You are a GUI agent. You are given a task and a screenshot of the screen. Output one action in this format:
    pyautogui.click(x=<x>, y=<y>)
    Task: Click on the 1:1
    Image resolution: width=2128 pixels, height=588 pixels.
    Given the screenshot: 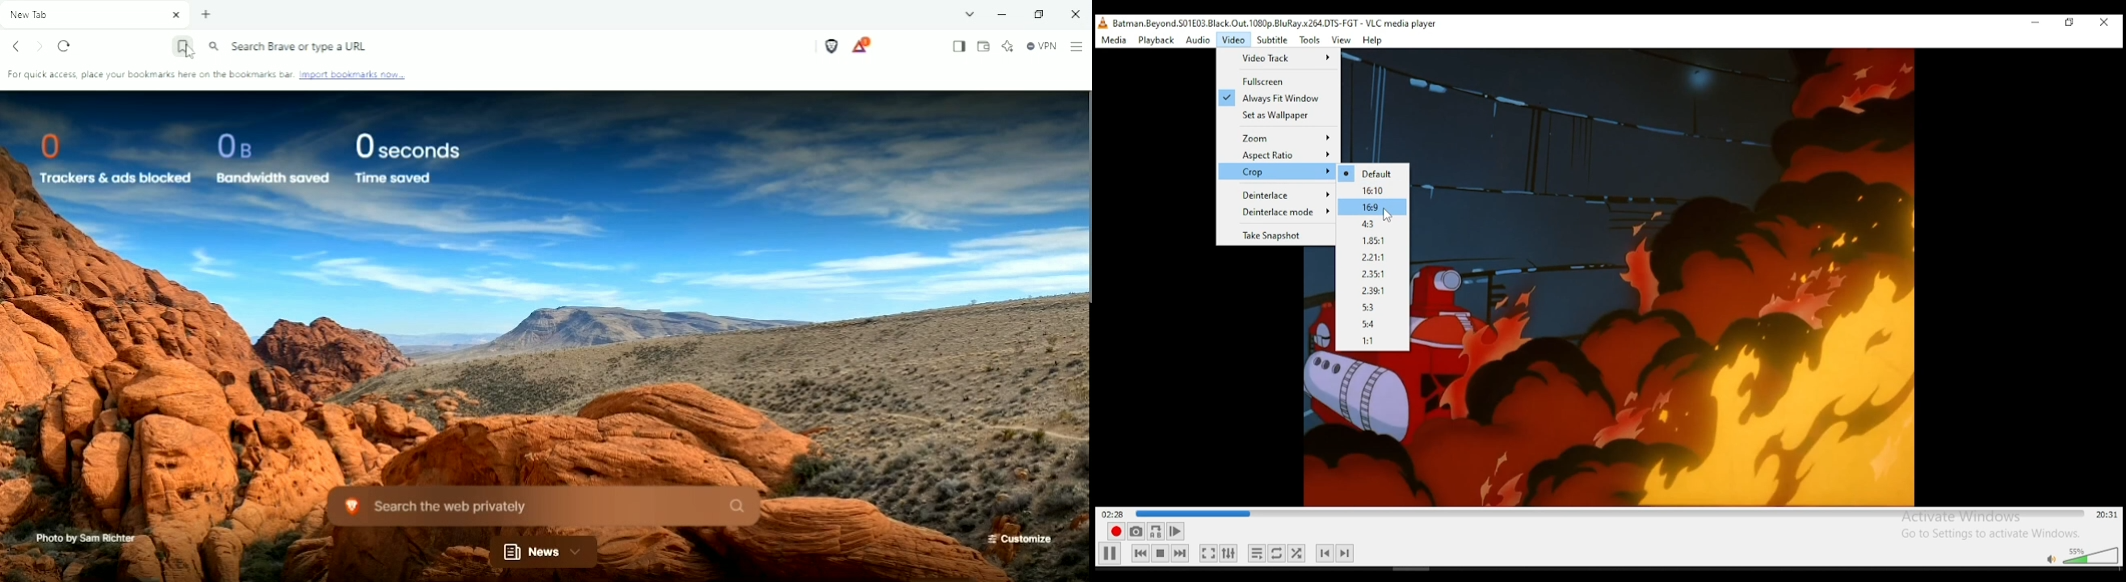 What is the action you would take?
    pyautogui.click(x=1372, y=343)
    